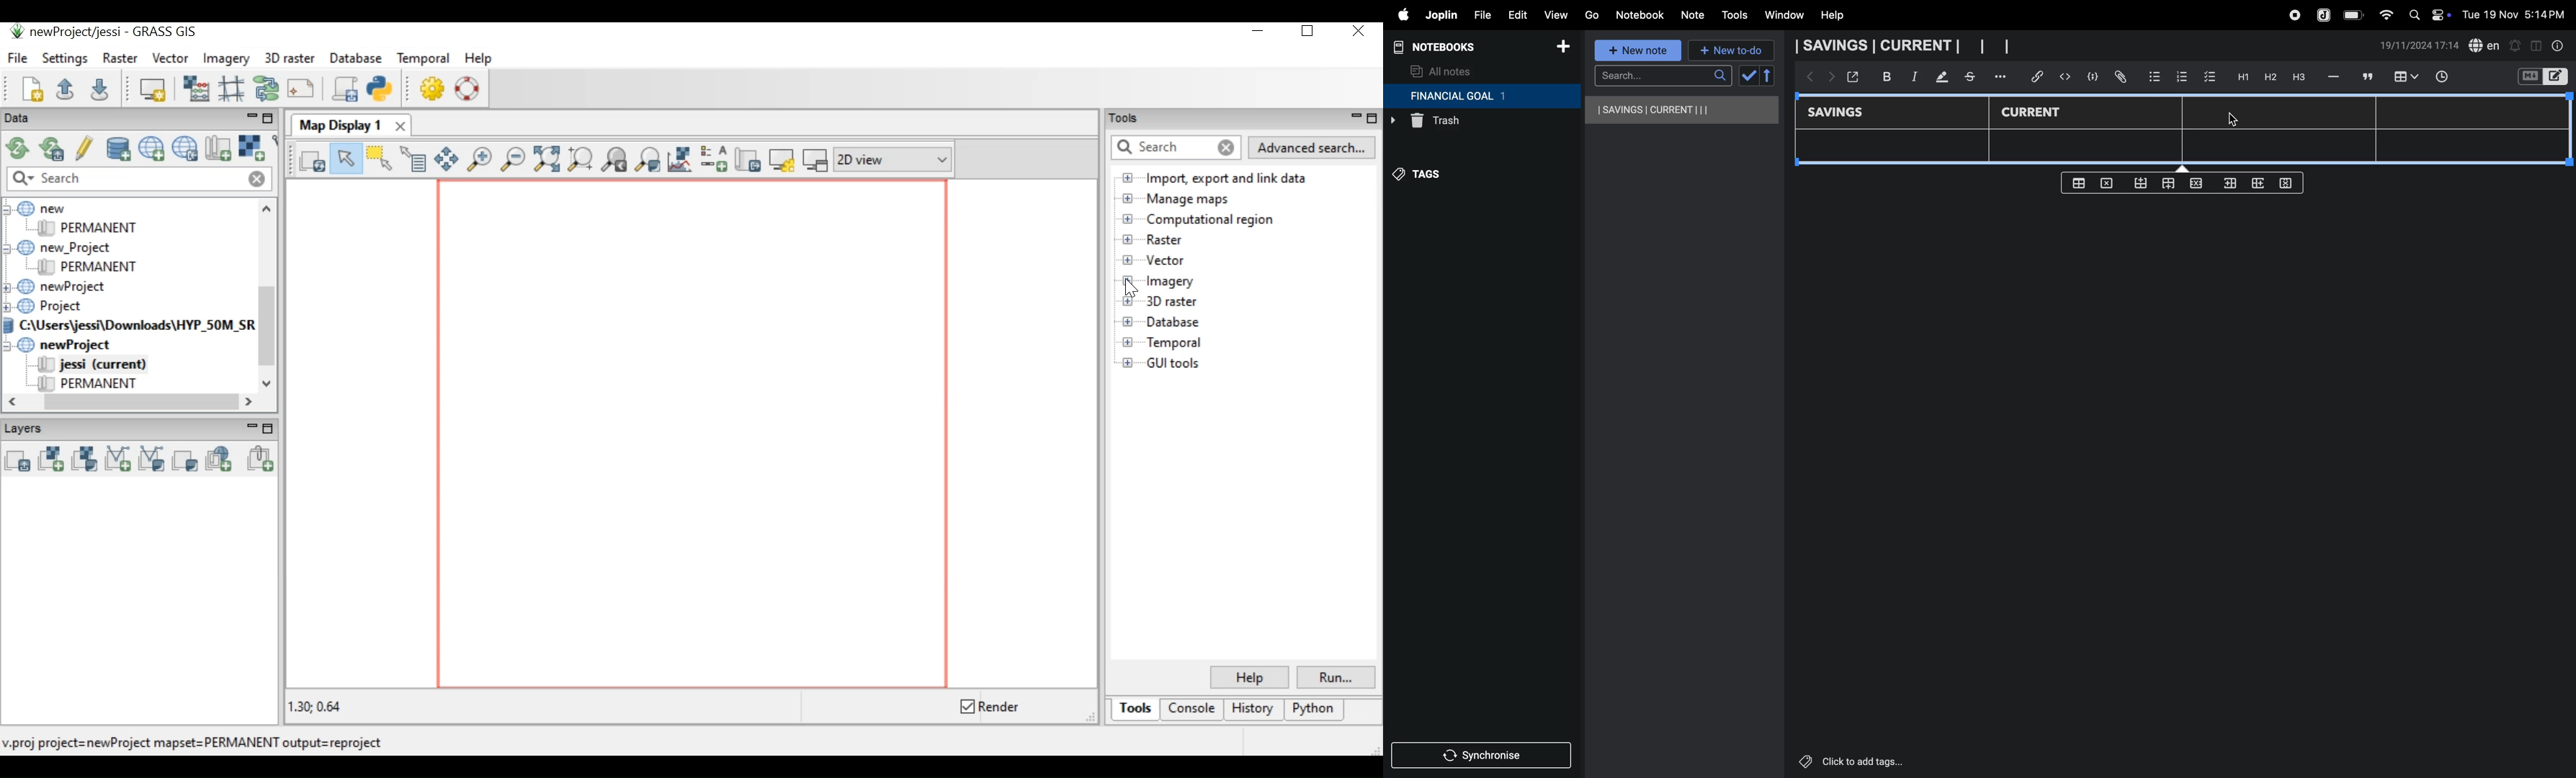 The height and width of the screenshot is (784, 2576). I want to click on toggle editor, so click(2536, 44).